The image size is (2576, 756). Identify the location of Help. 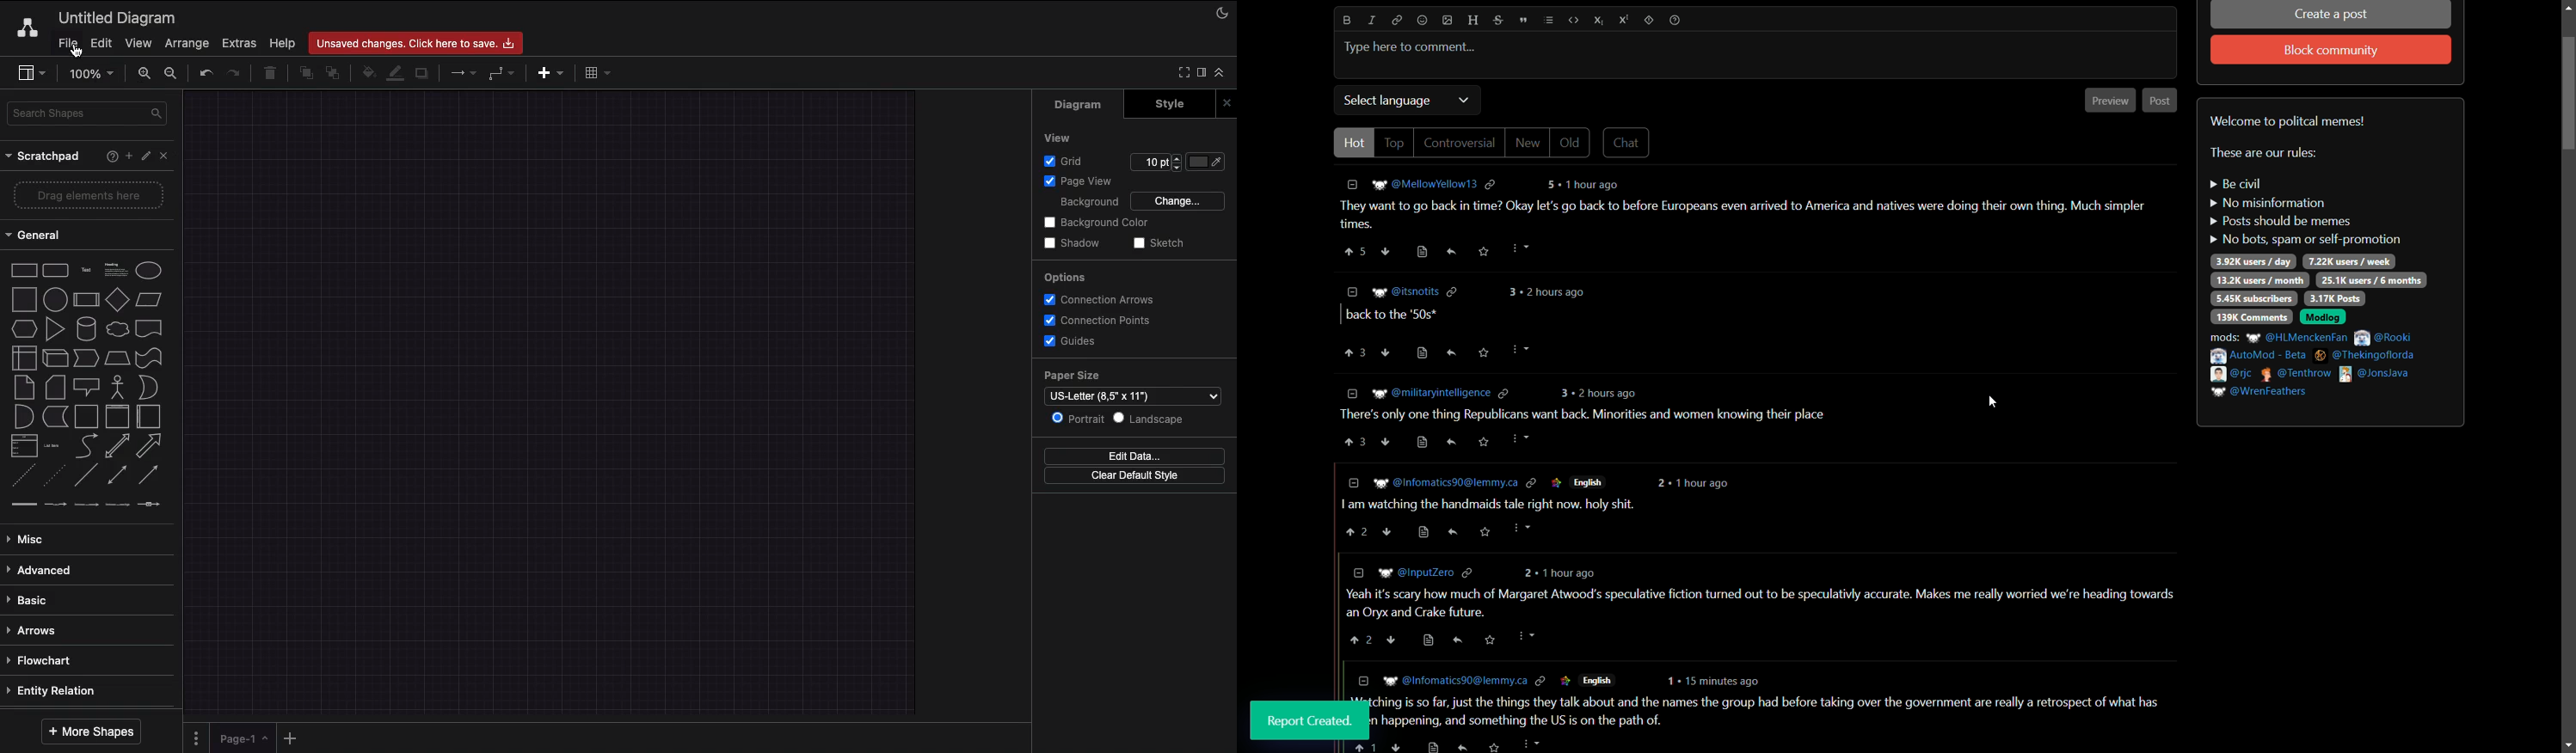
(108, 156).